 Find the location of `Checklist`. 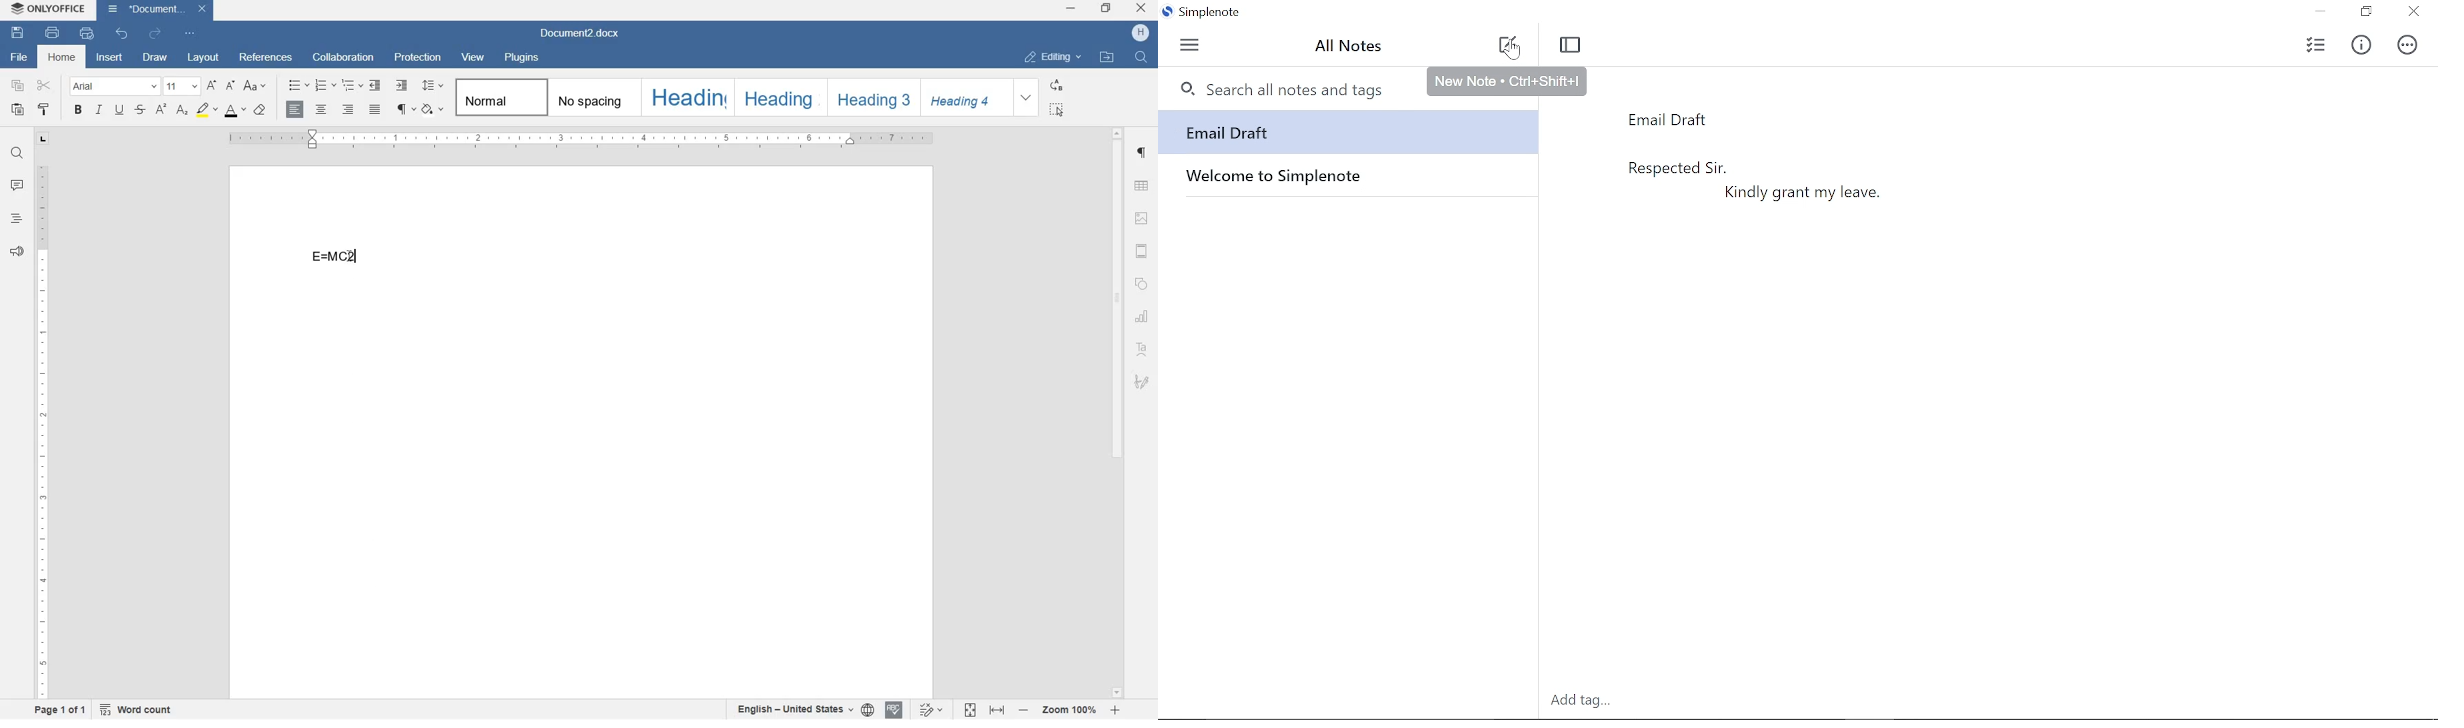

Checklist is located at coordinates (2314, 45).